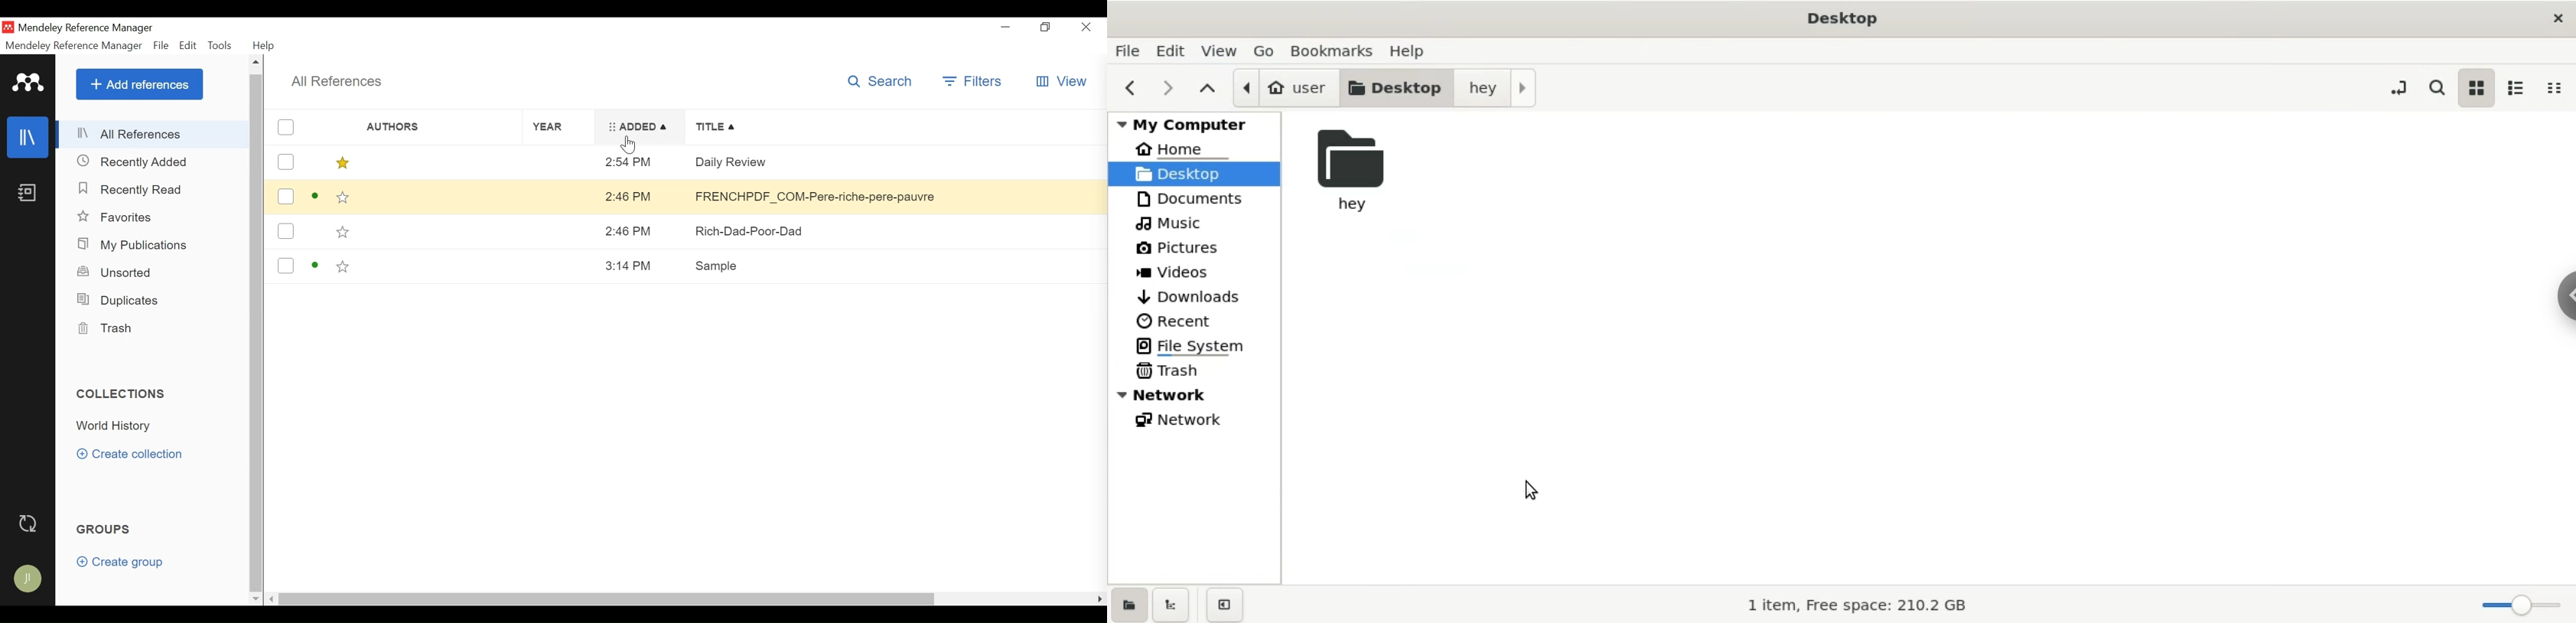 The height and width of the screenshot is (644, 2576). I want to click on active, so click(315, 266).